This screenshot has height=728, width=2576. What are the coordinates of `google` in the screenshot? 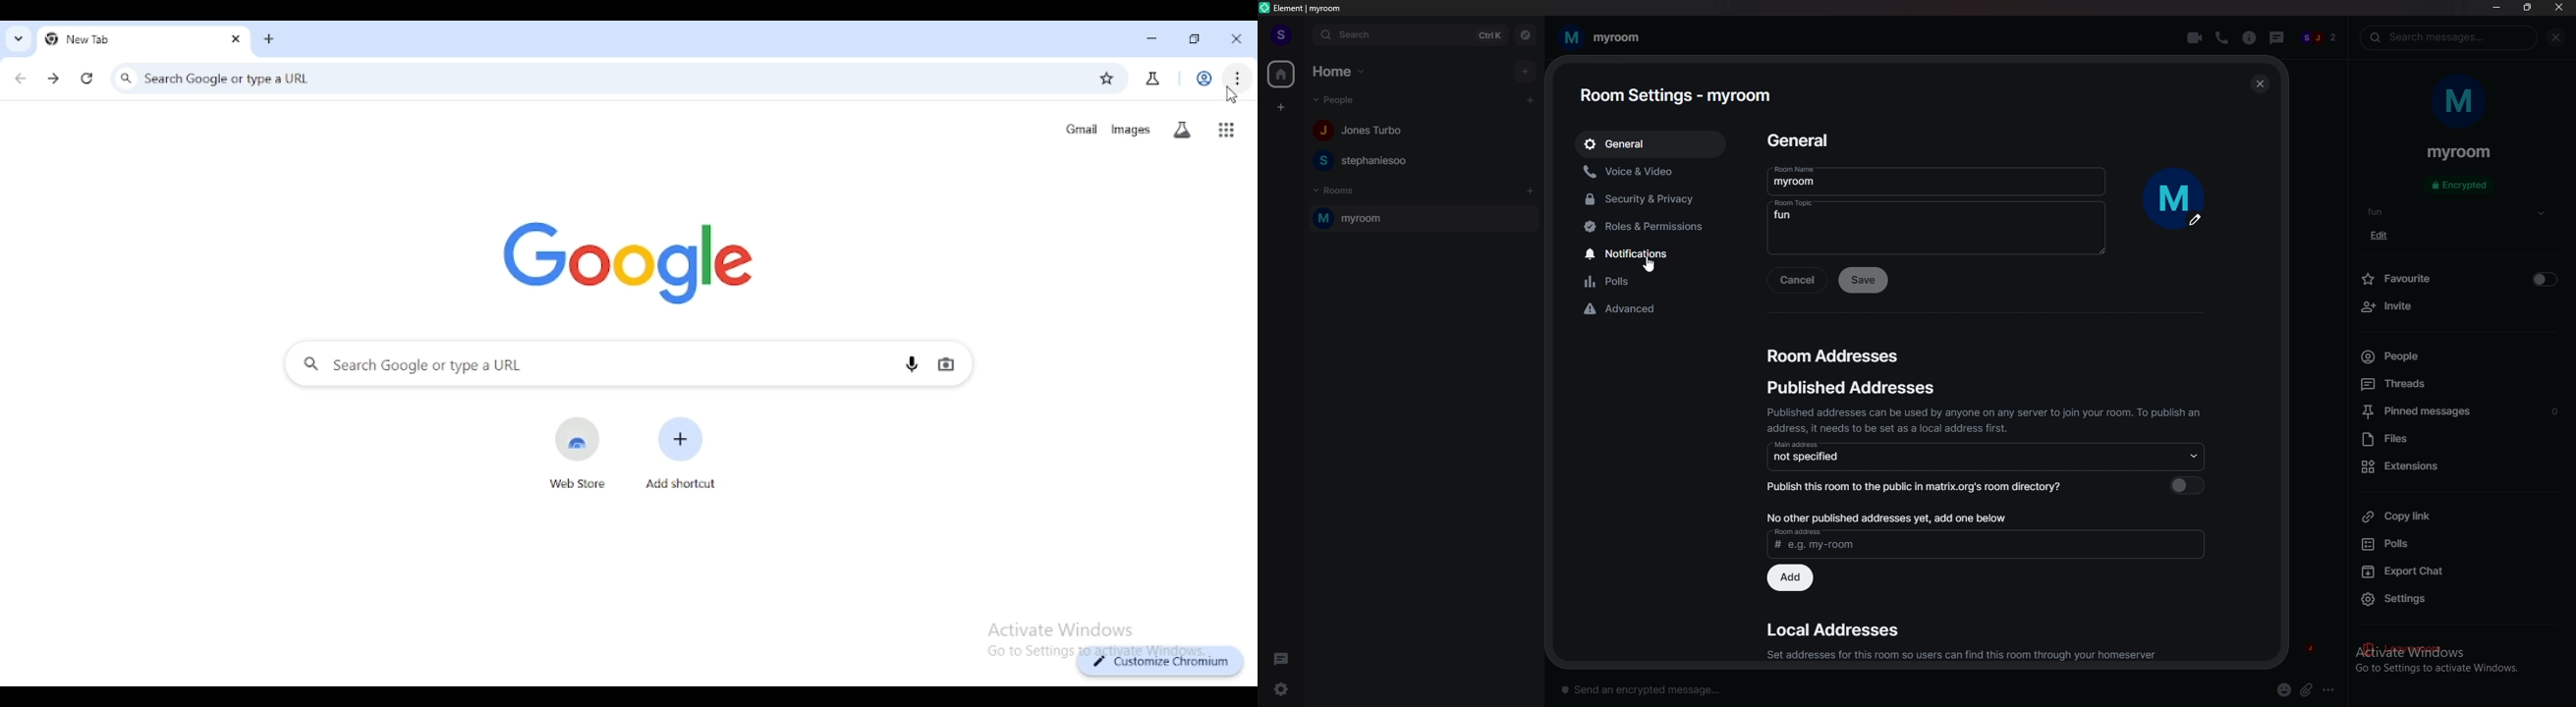 It's located at (627, 258).